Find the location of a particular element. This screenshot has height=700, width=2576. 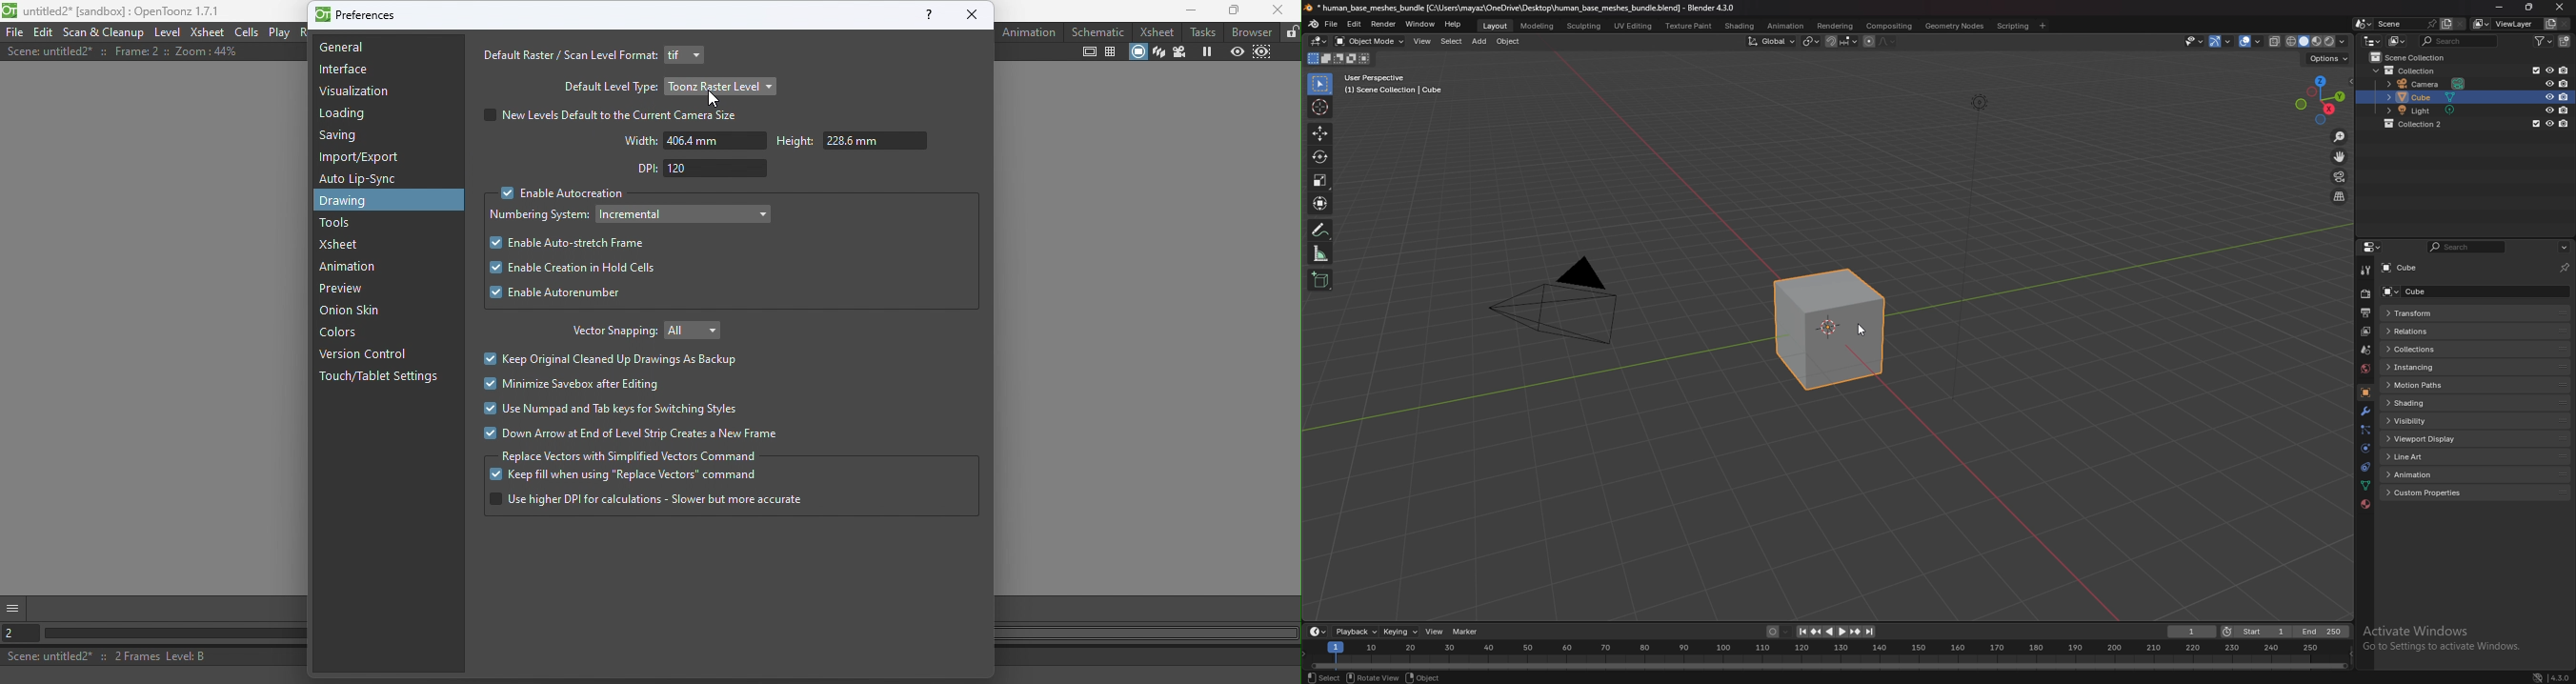

add is located at coordinates (1479, 41).